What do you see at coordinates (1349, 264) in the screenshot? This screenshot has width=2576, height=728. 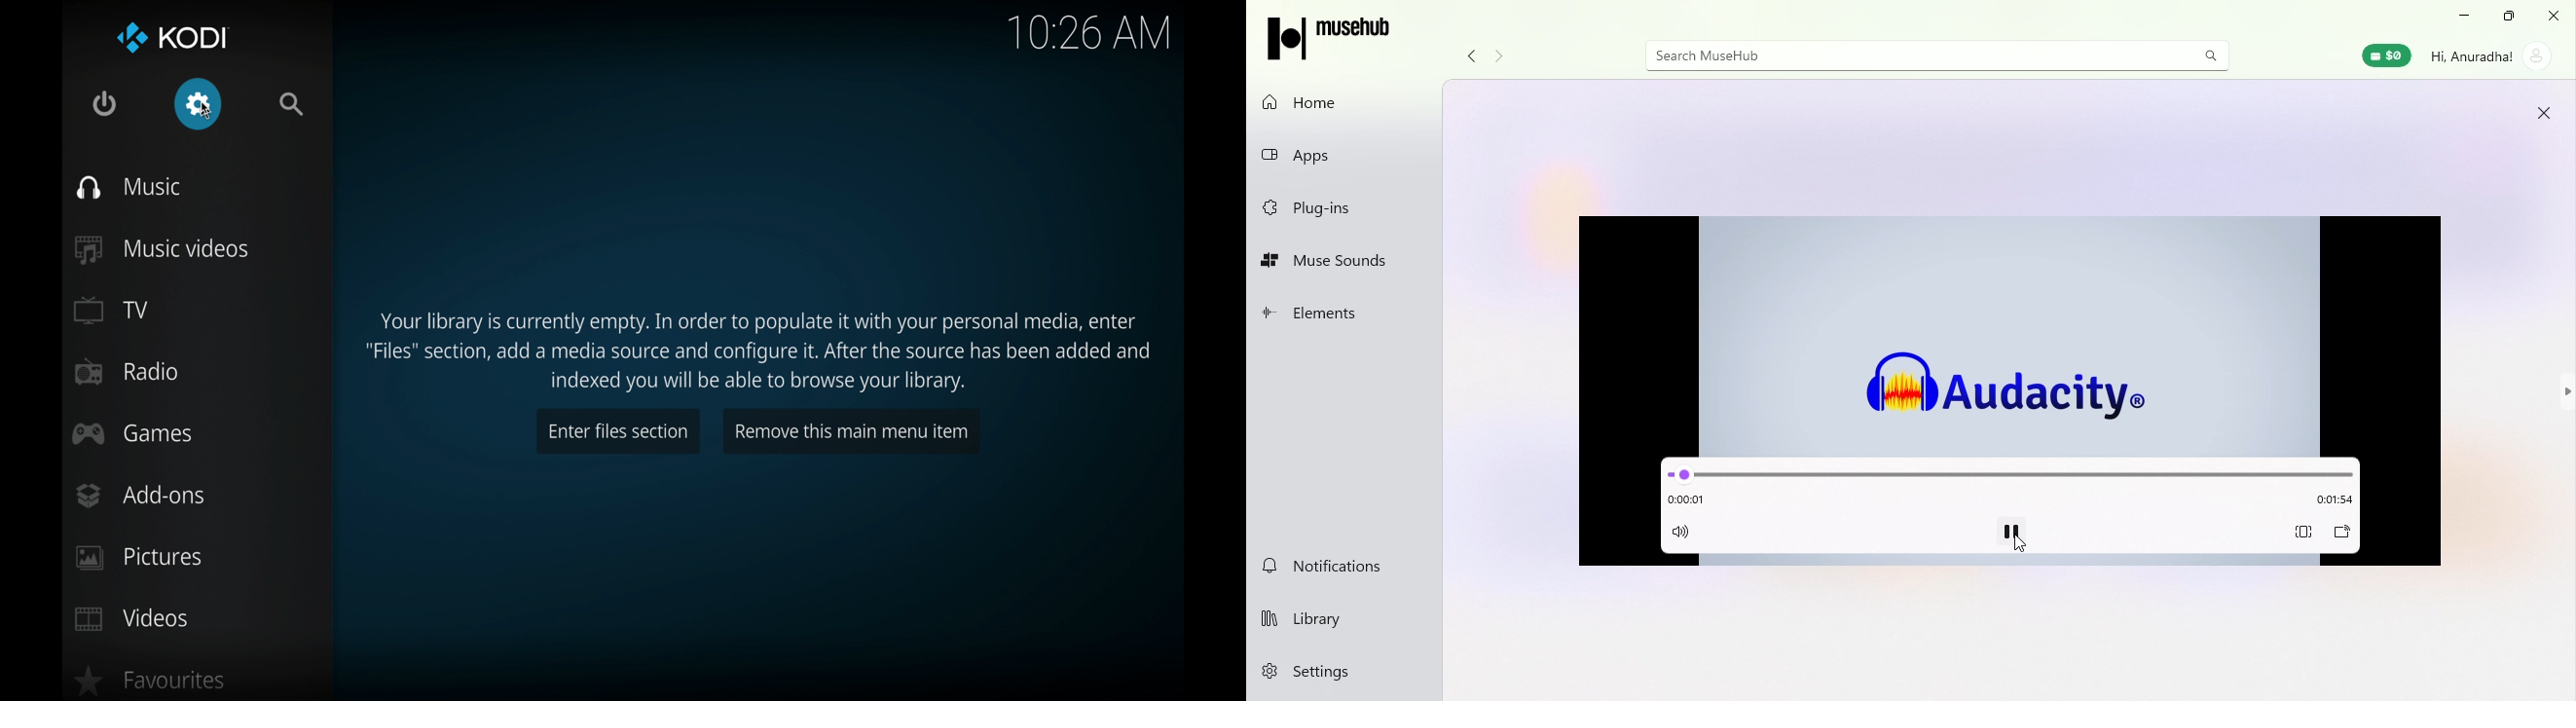 I see `Muse sounds` at bounding box center [1349, 264].